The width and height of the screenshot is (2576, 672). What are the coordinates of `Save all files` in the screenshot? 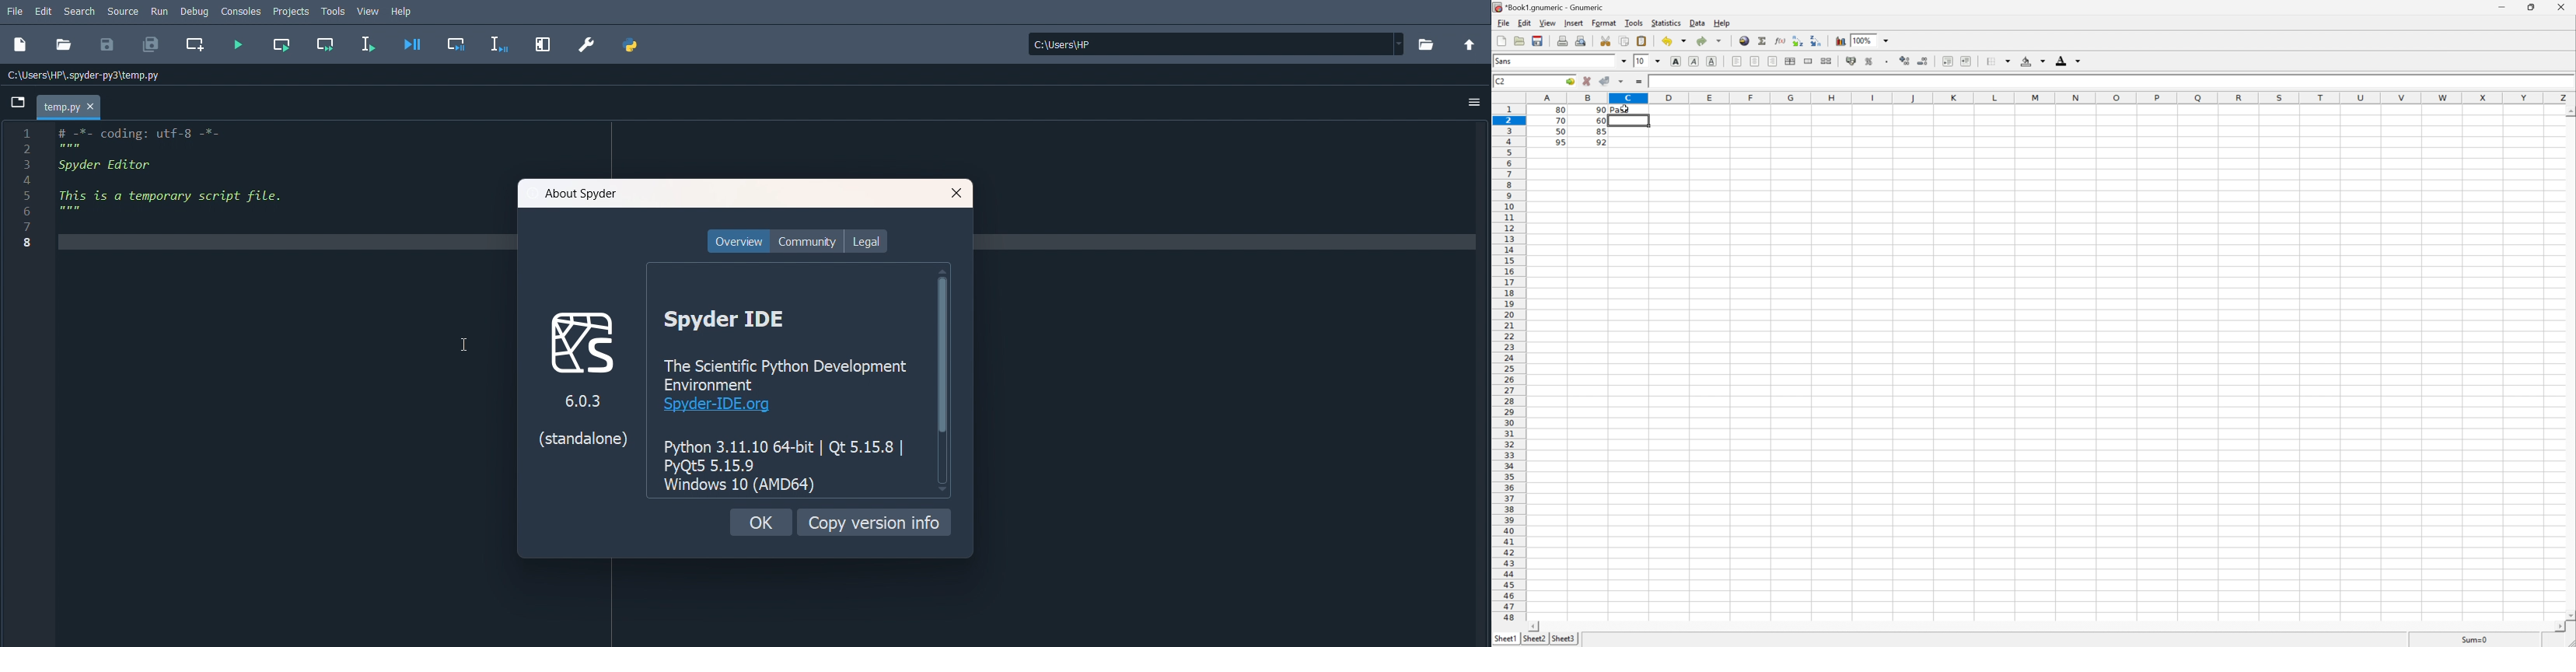 It's located at (149, 45).